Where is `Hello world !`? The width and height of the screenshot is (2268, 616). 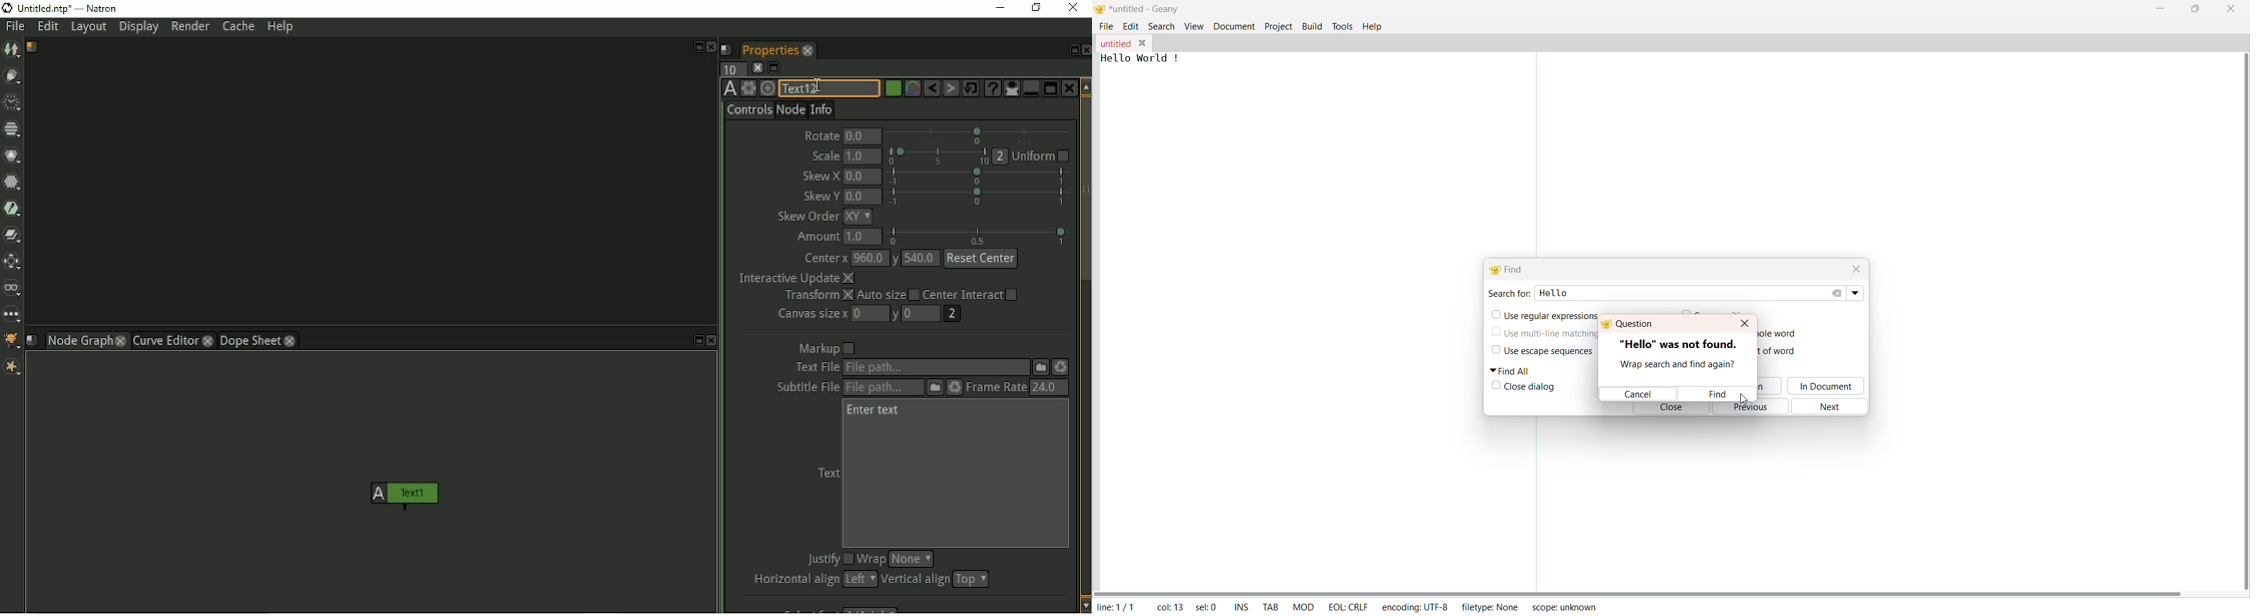 Hello world ! is located at coordinates (1143, 58).